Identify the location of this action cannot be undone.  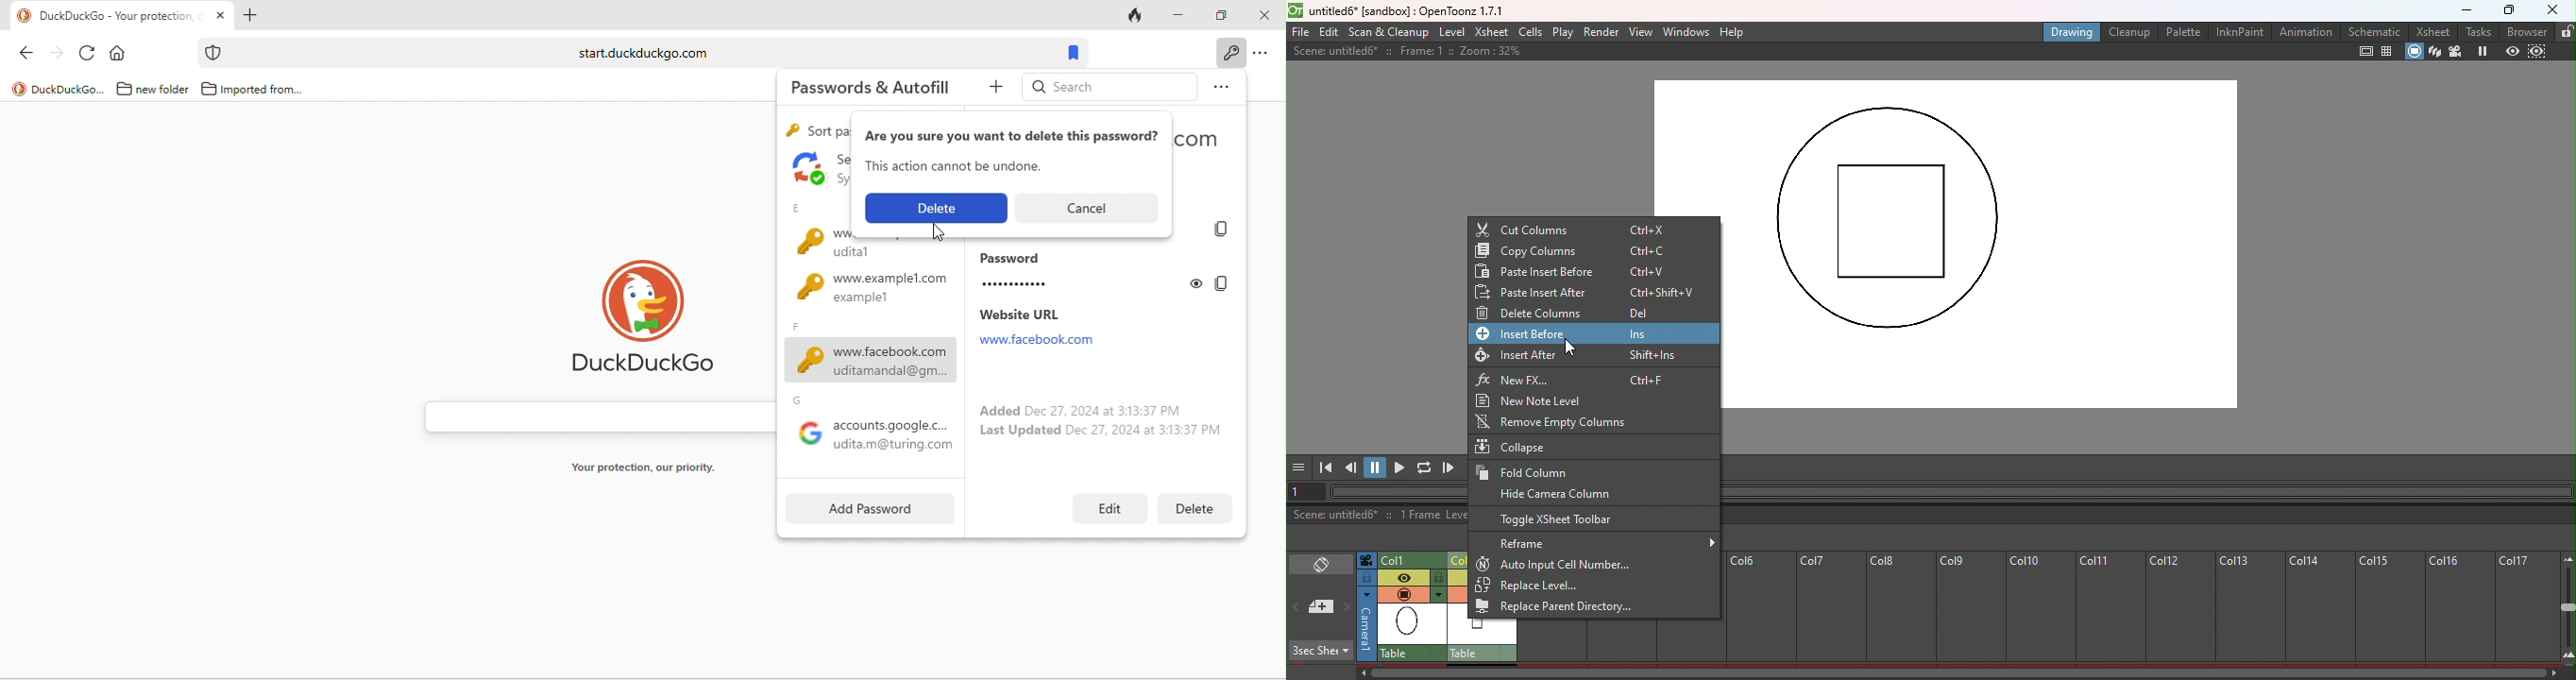
(959, 167).